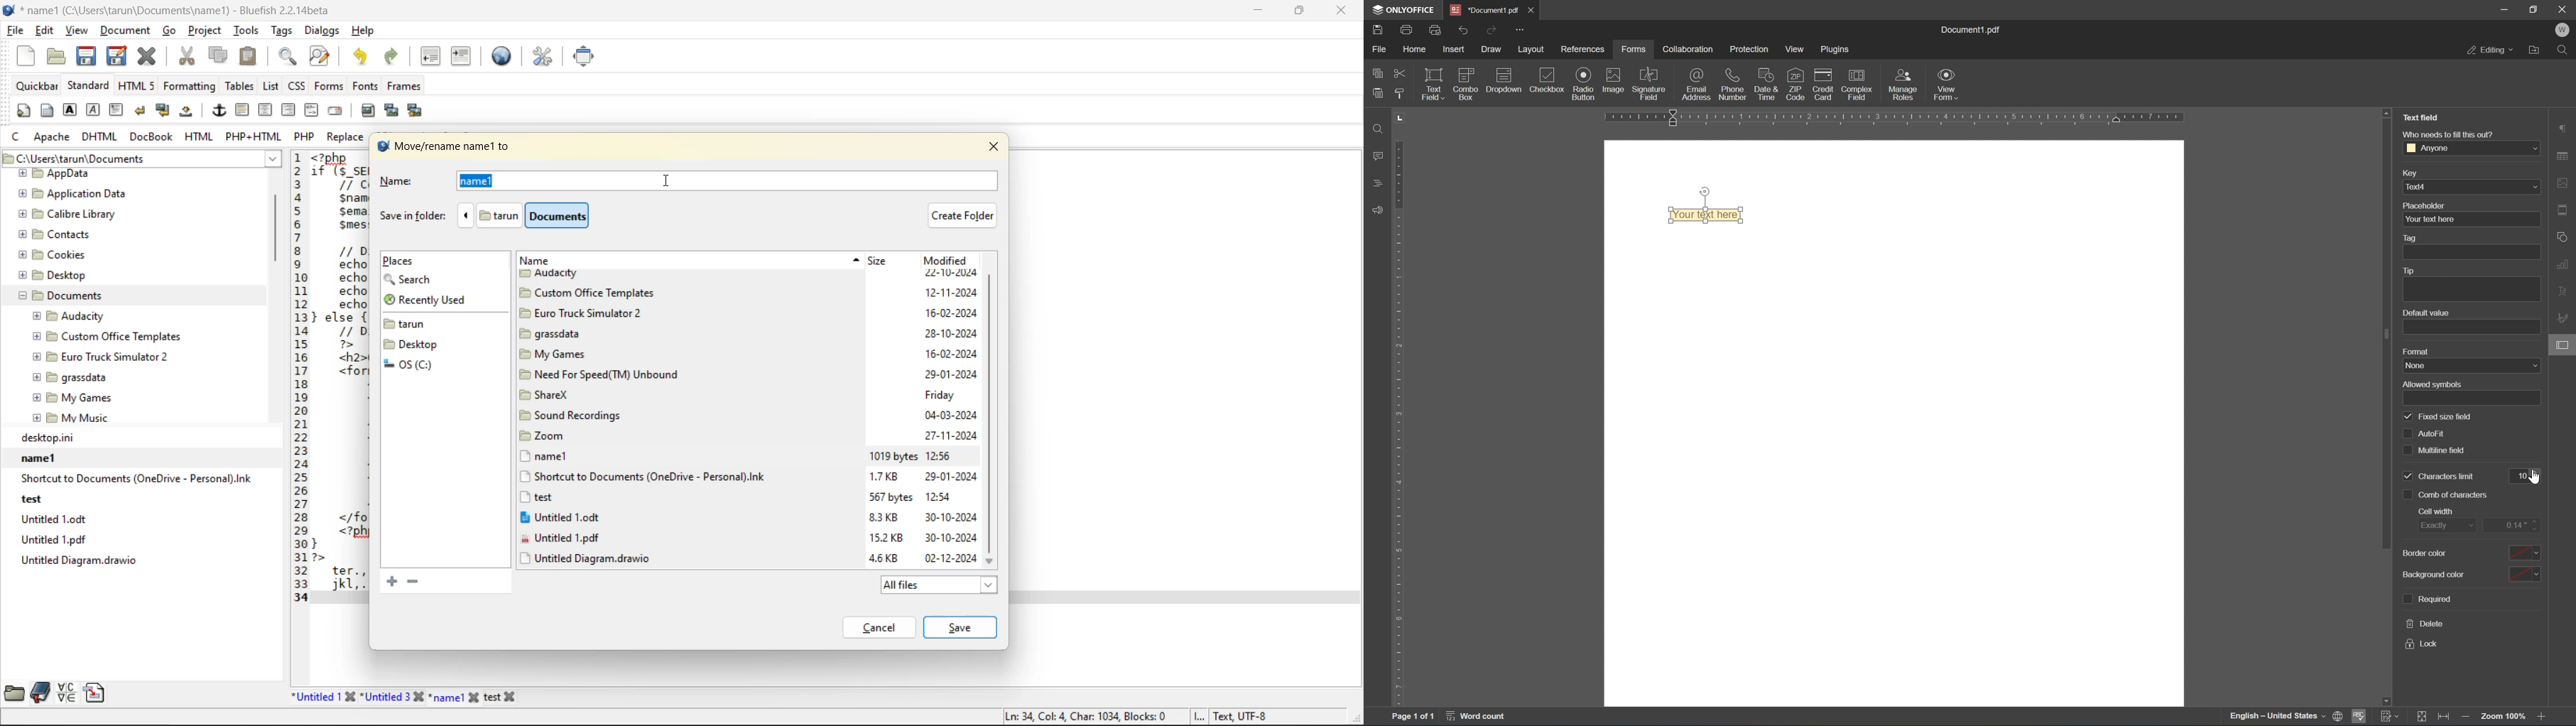 Image resolution: width=2576 pixels, height=728 pixels. What do you see at coordinates (28, 55) in the screenshot?
I see `new` at bounding box center [28, 55].